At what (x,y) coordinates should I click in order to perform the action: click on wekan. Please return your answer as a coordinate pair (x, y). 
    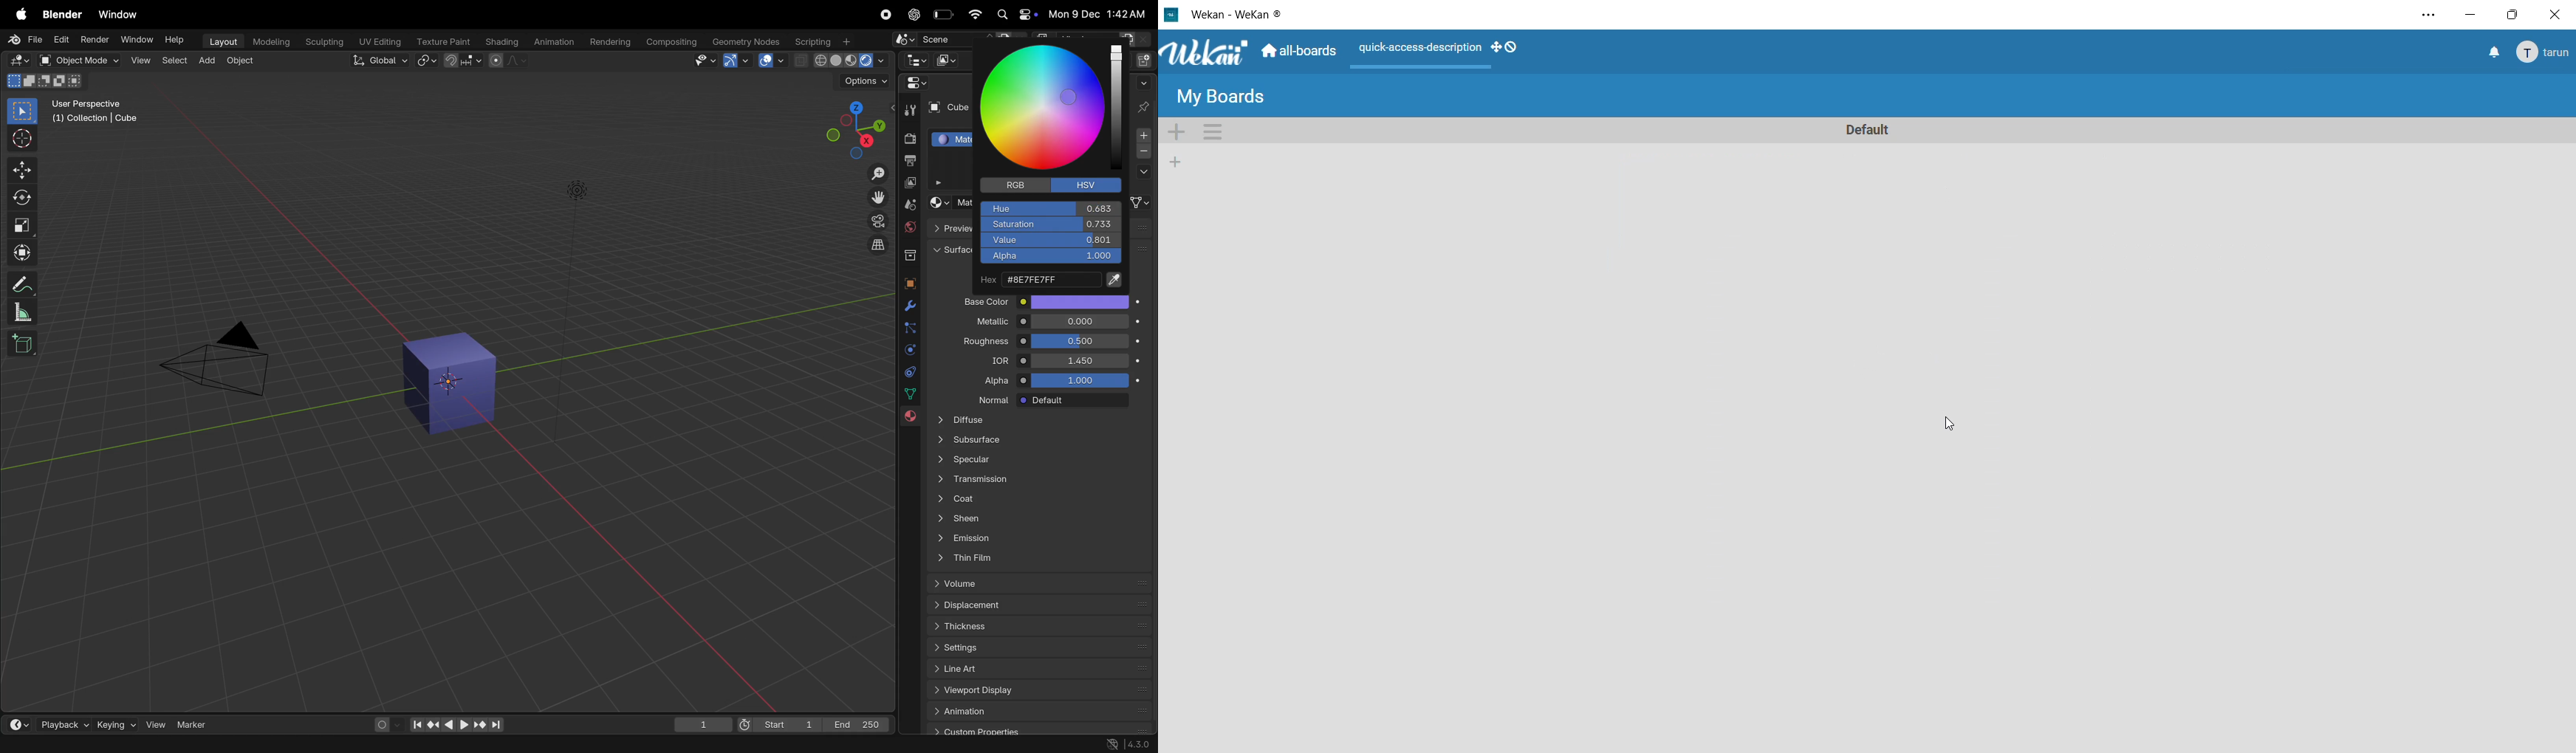
    Looking at the image, I should click on (1206, 54).